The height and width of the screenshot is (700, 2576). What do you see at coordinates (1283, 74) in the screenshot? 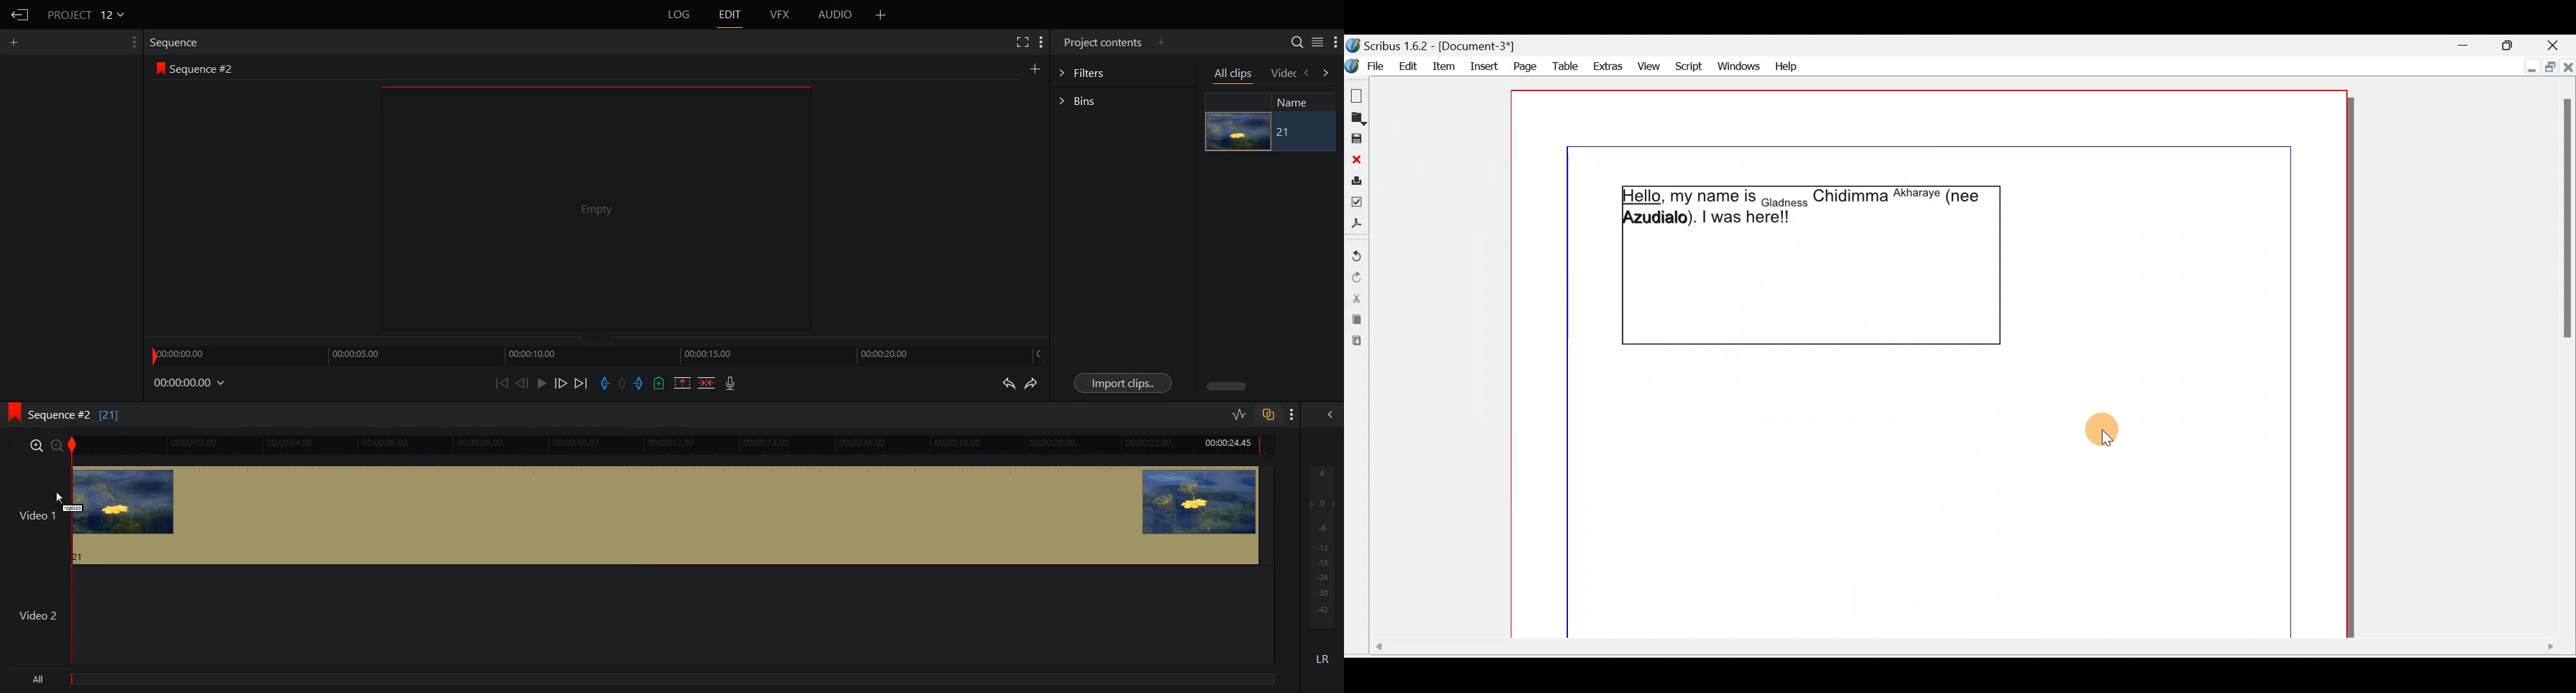
I see `Video` at bounding box center [1283, 74].